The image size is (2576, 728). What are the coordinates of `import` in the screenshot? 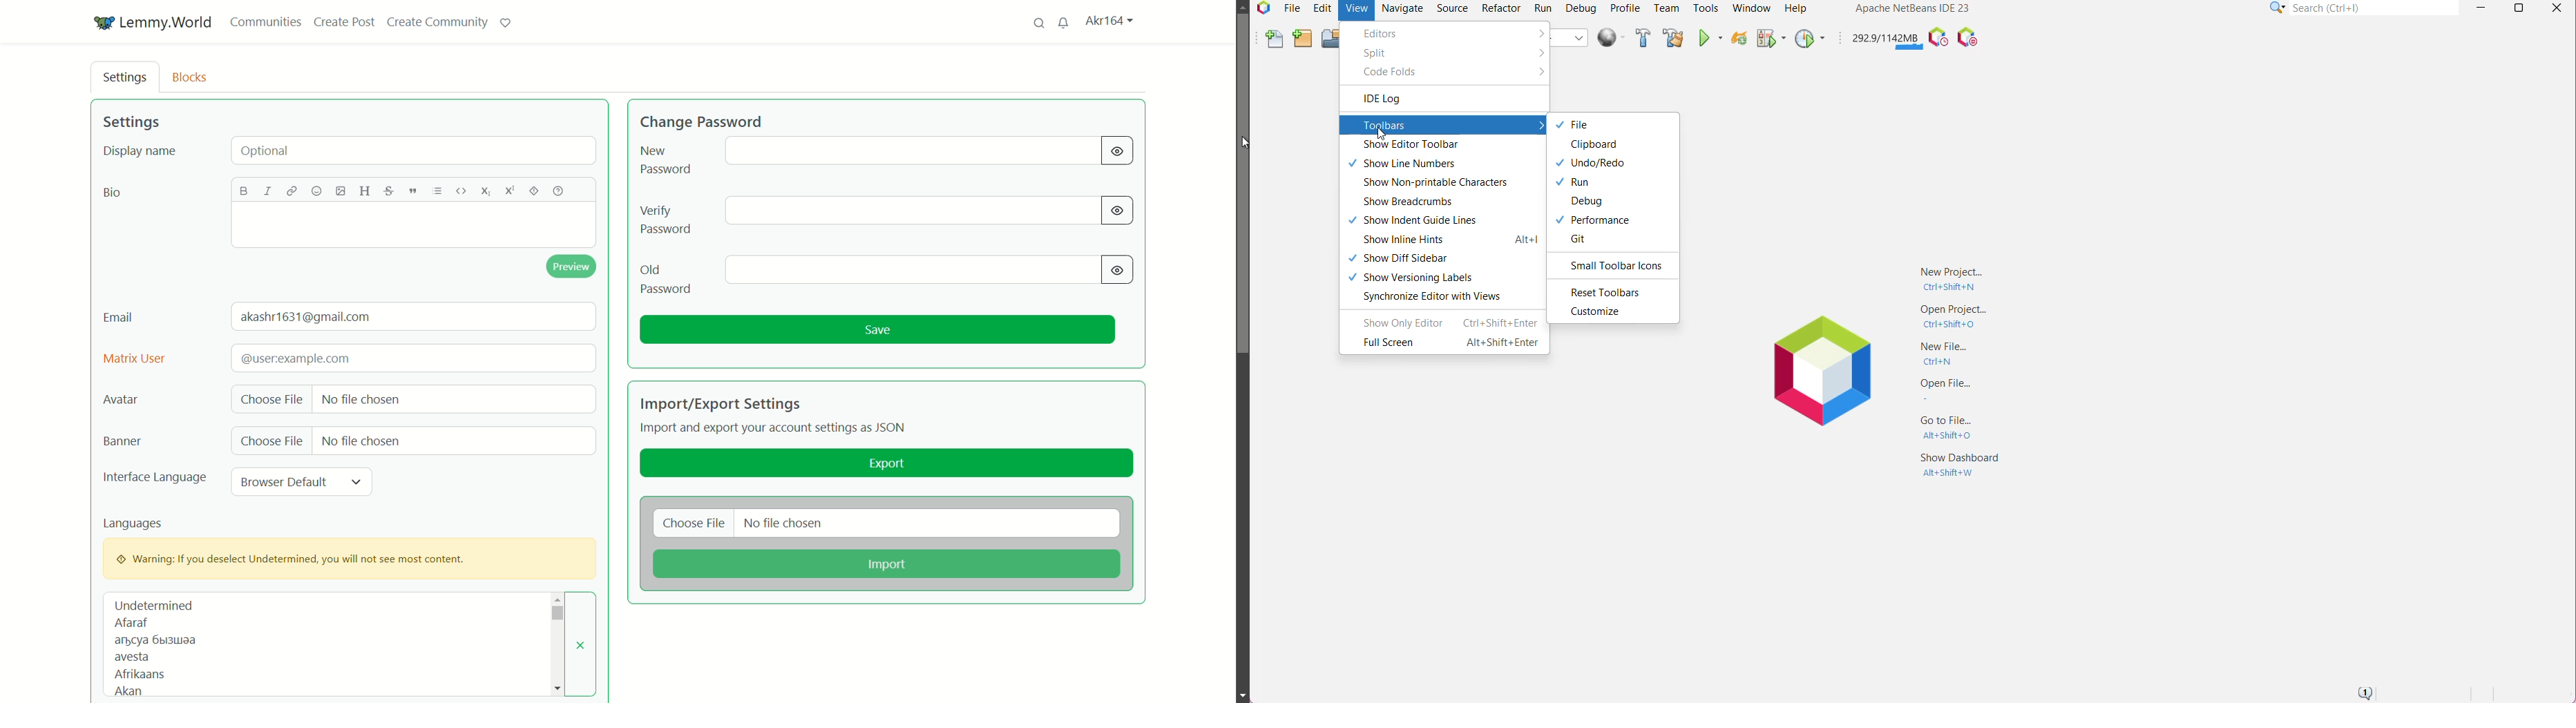 It's located at (885, 565).